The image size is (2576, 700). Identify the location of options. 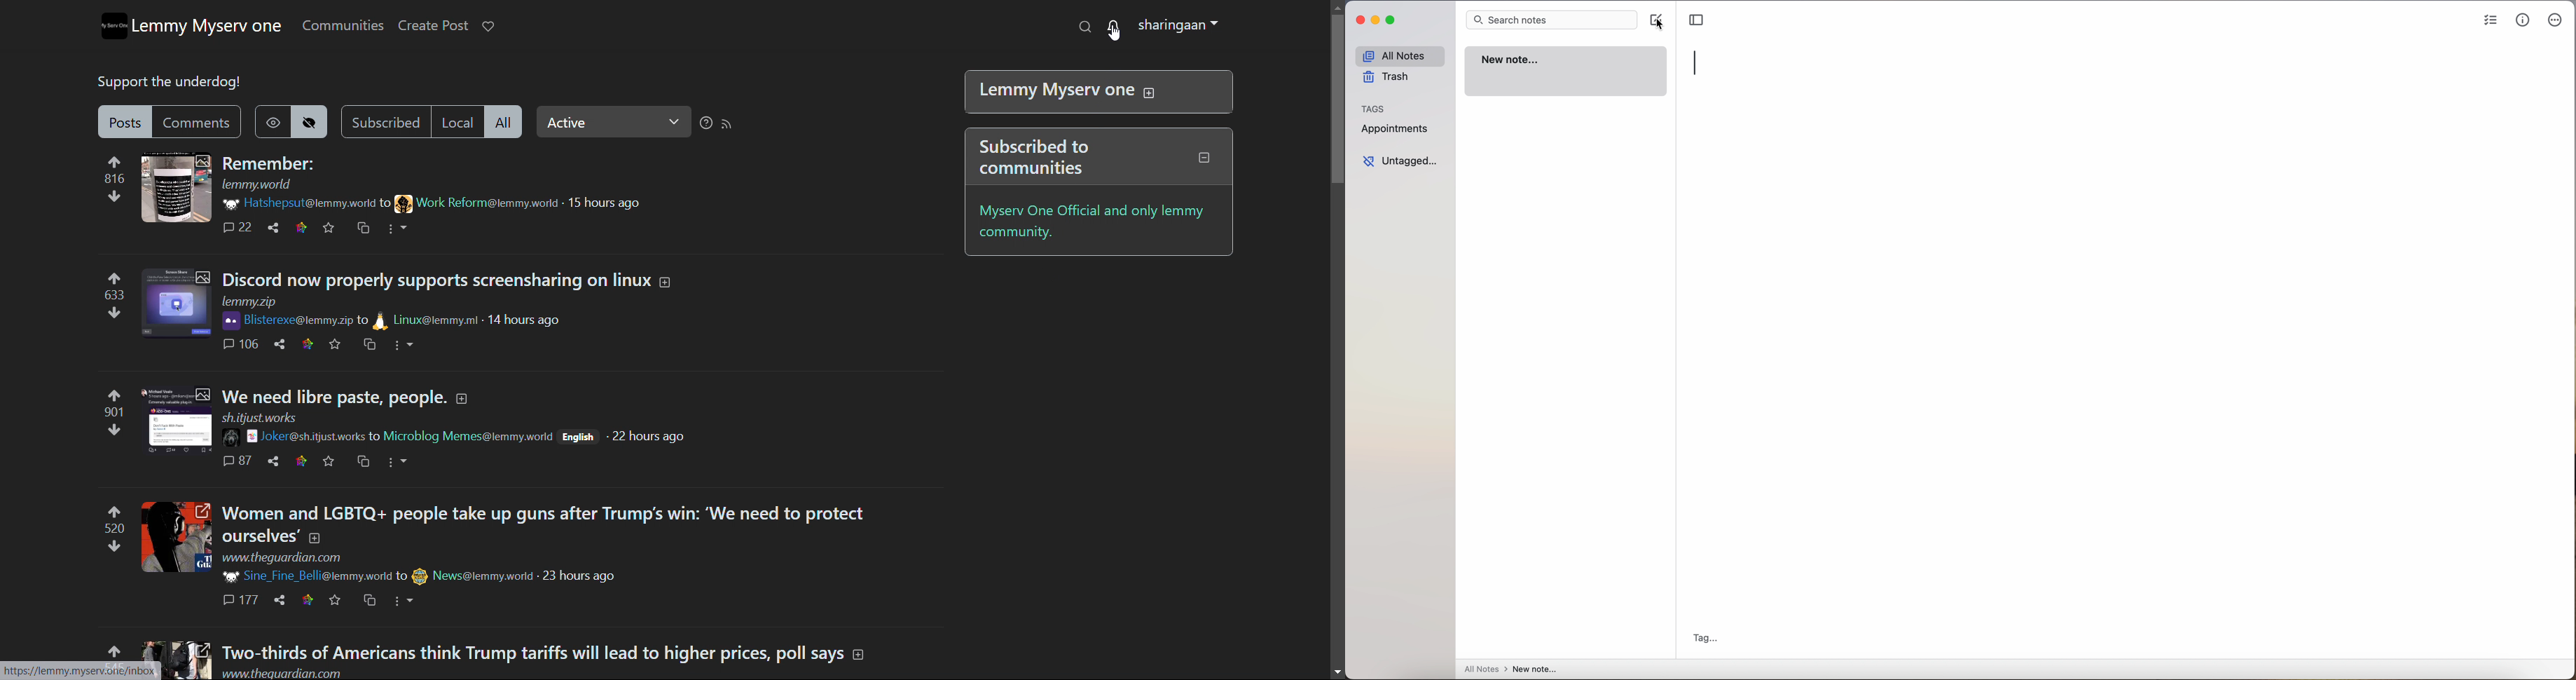
(404, 602).